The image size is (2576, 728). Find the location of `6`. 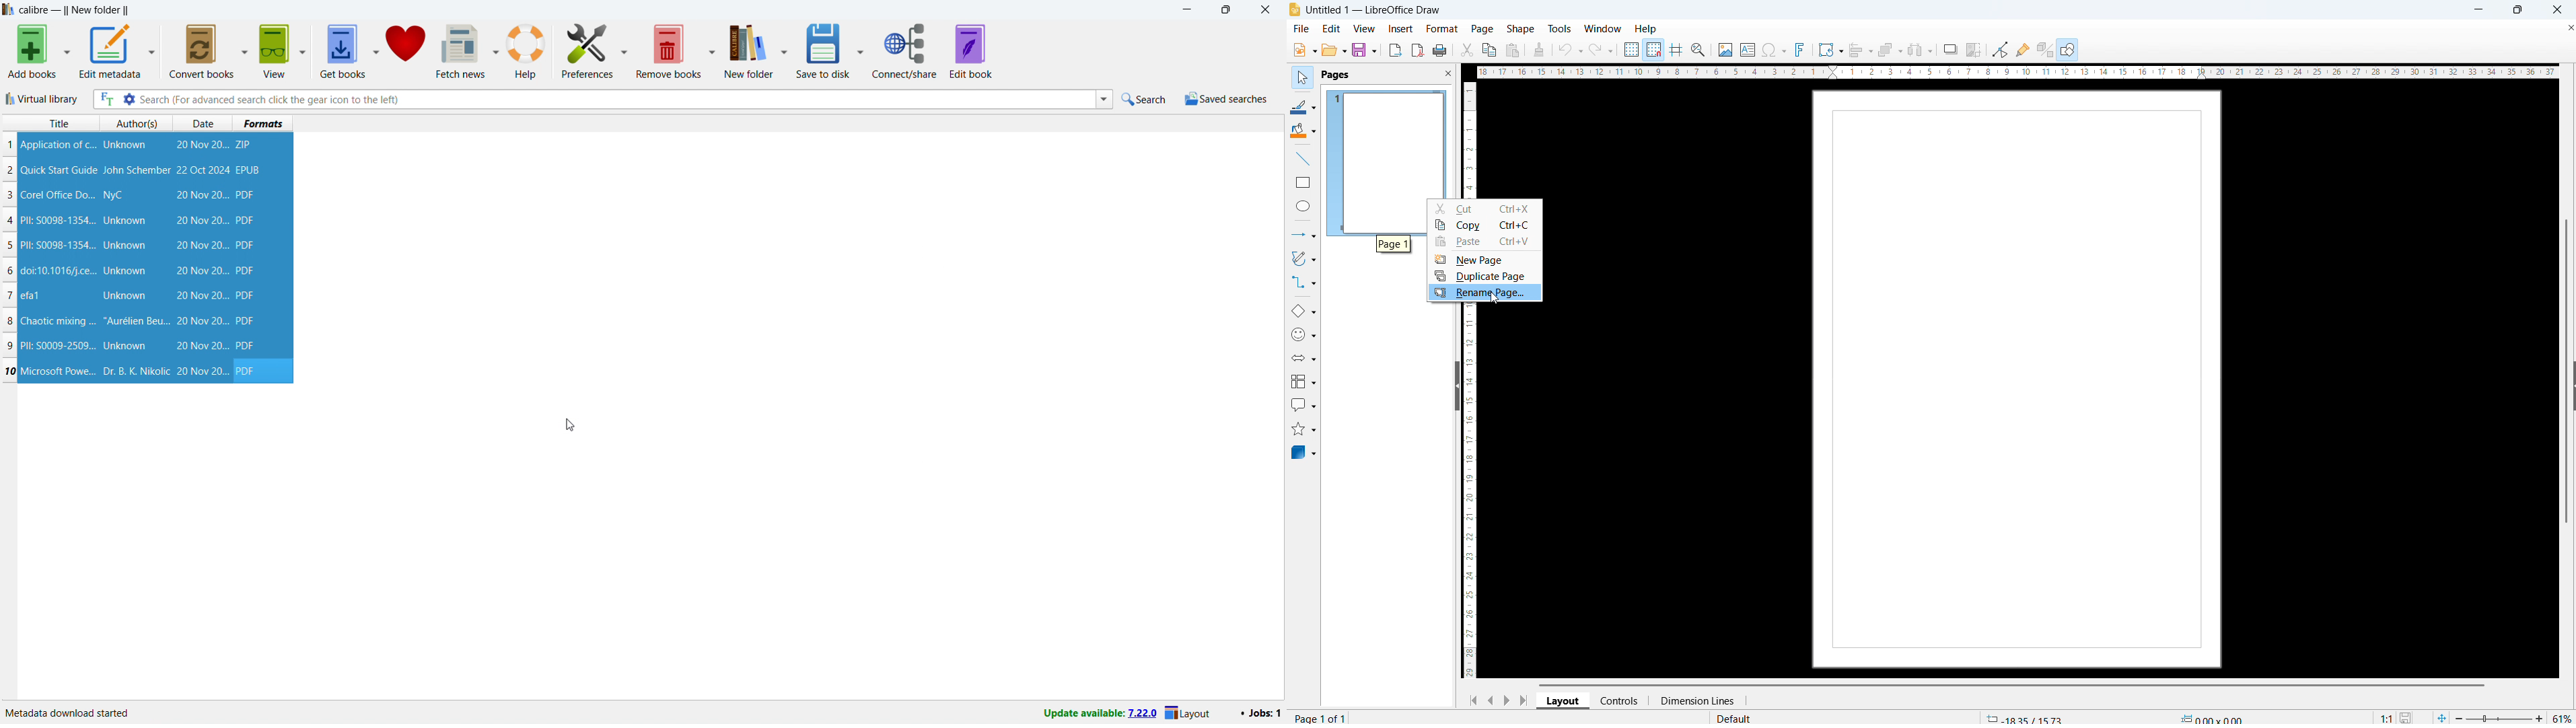

6 is located at coordinates (9, 272).